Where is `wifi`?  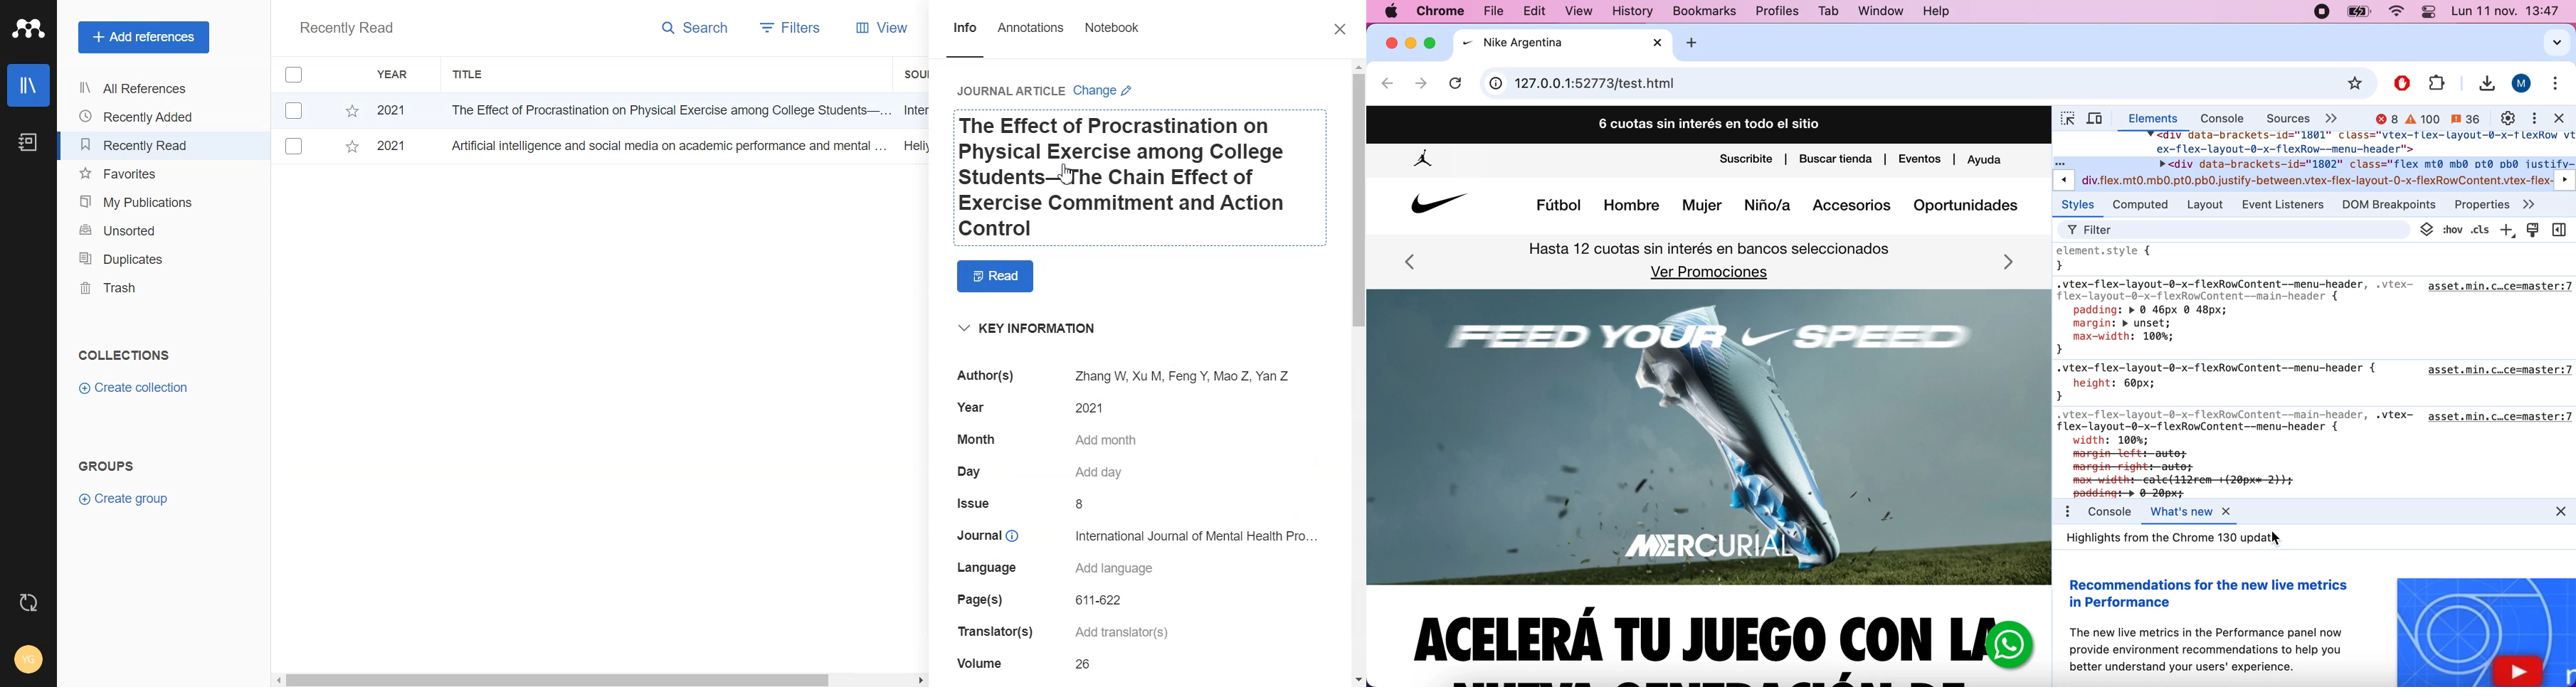 wifi is located at coordinates (2396, 13).